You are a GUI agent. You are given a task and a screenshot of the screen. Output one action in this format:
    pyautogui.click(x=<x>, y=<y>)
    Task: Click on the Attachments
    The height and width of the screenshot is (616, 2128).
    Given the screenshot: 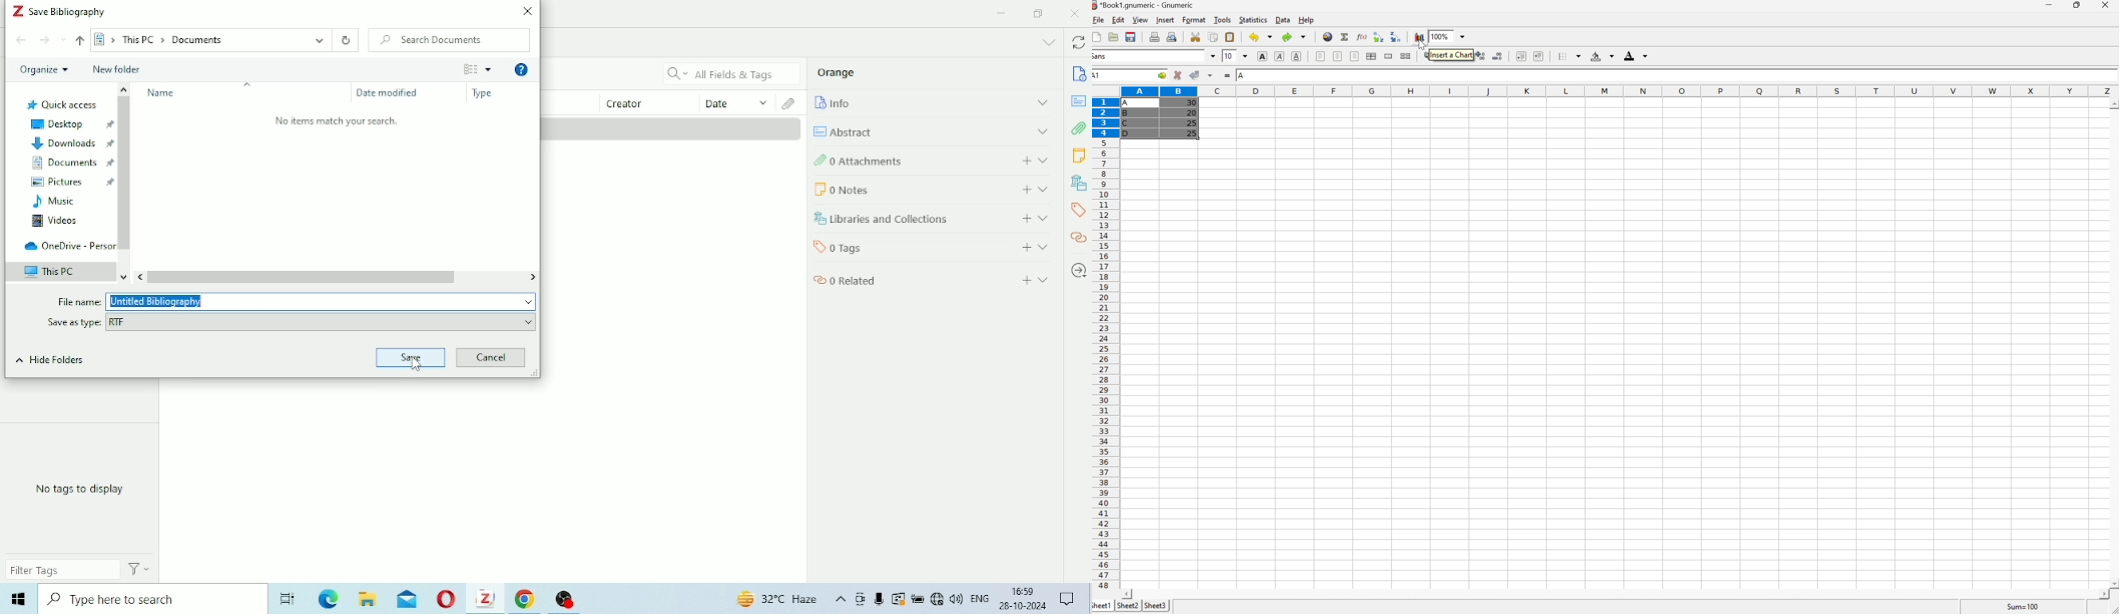 What is the action you would take?
    pyautogui.click(x=929, y=159)
    